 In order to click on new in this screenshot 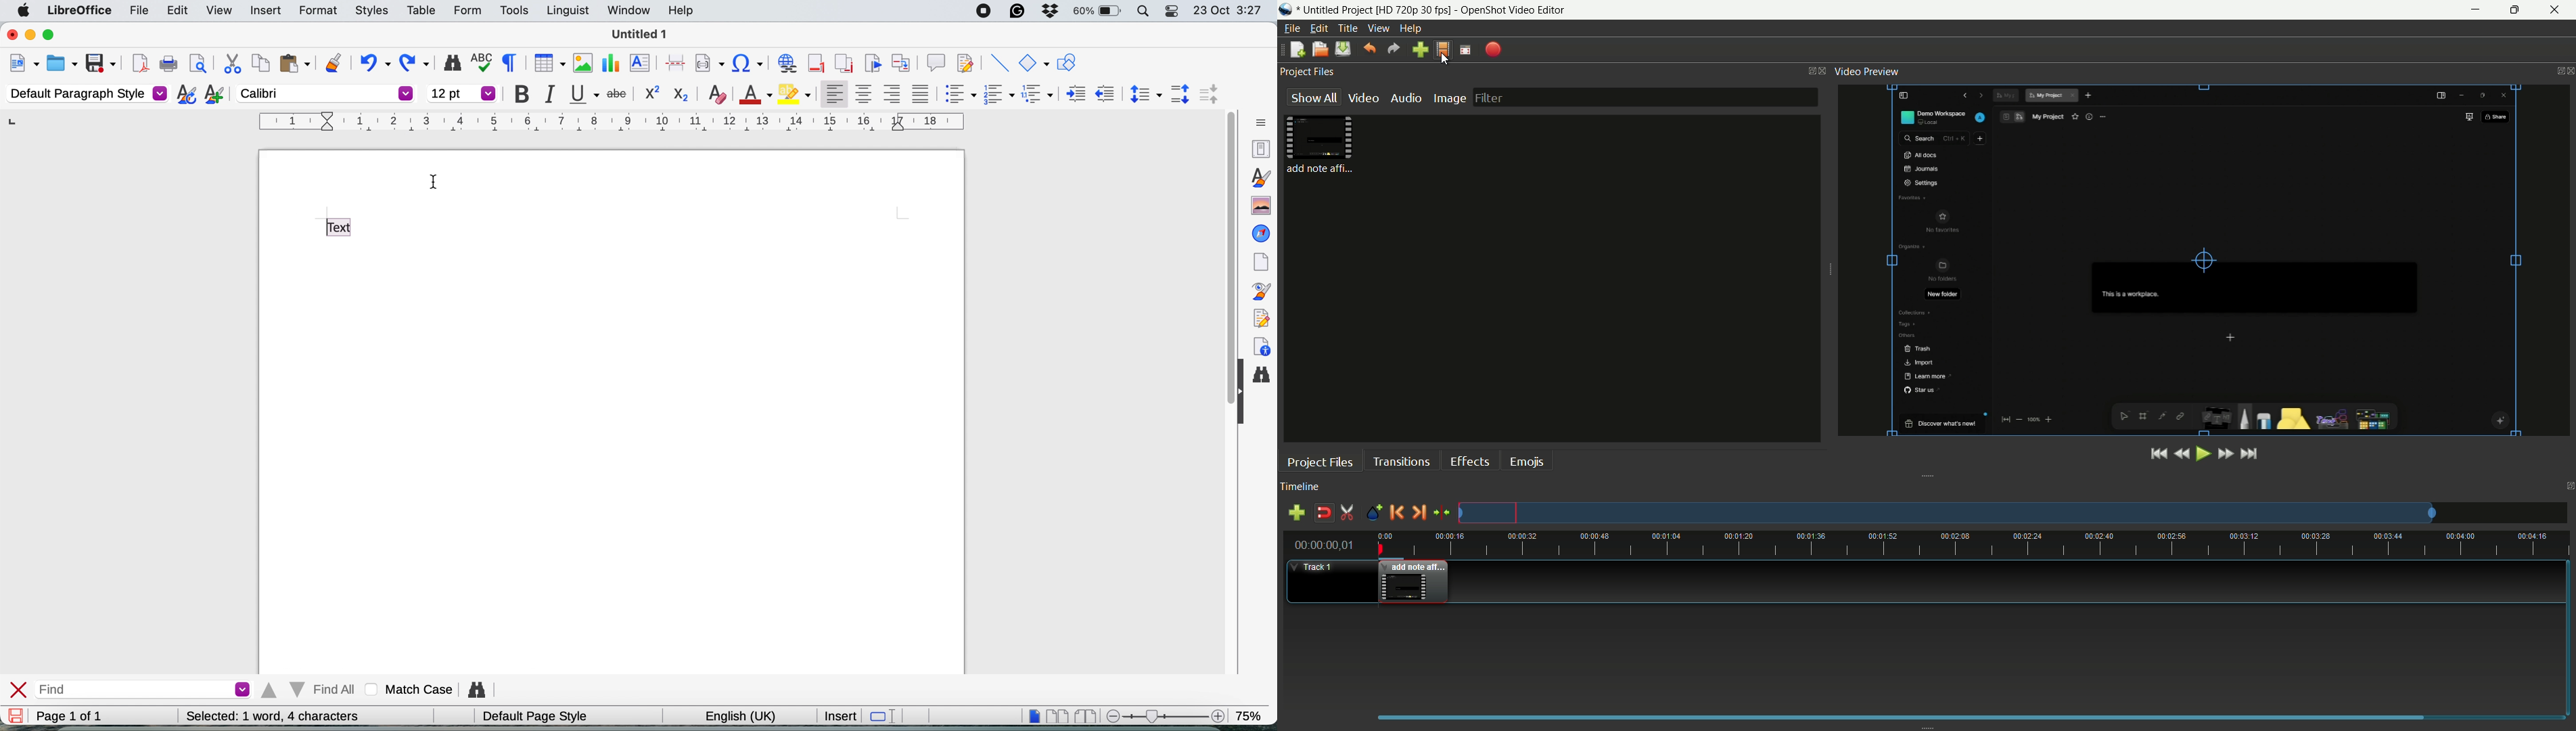, I will do `click(24, 64)`.